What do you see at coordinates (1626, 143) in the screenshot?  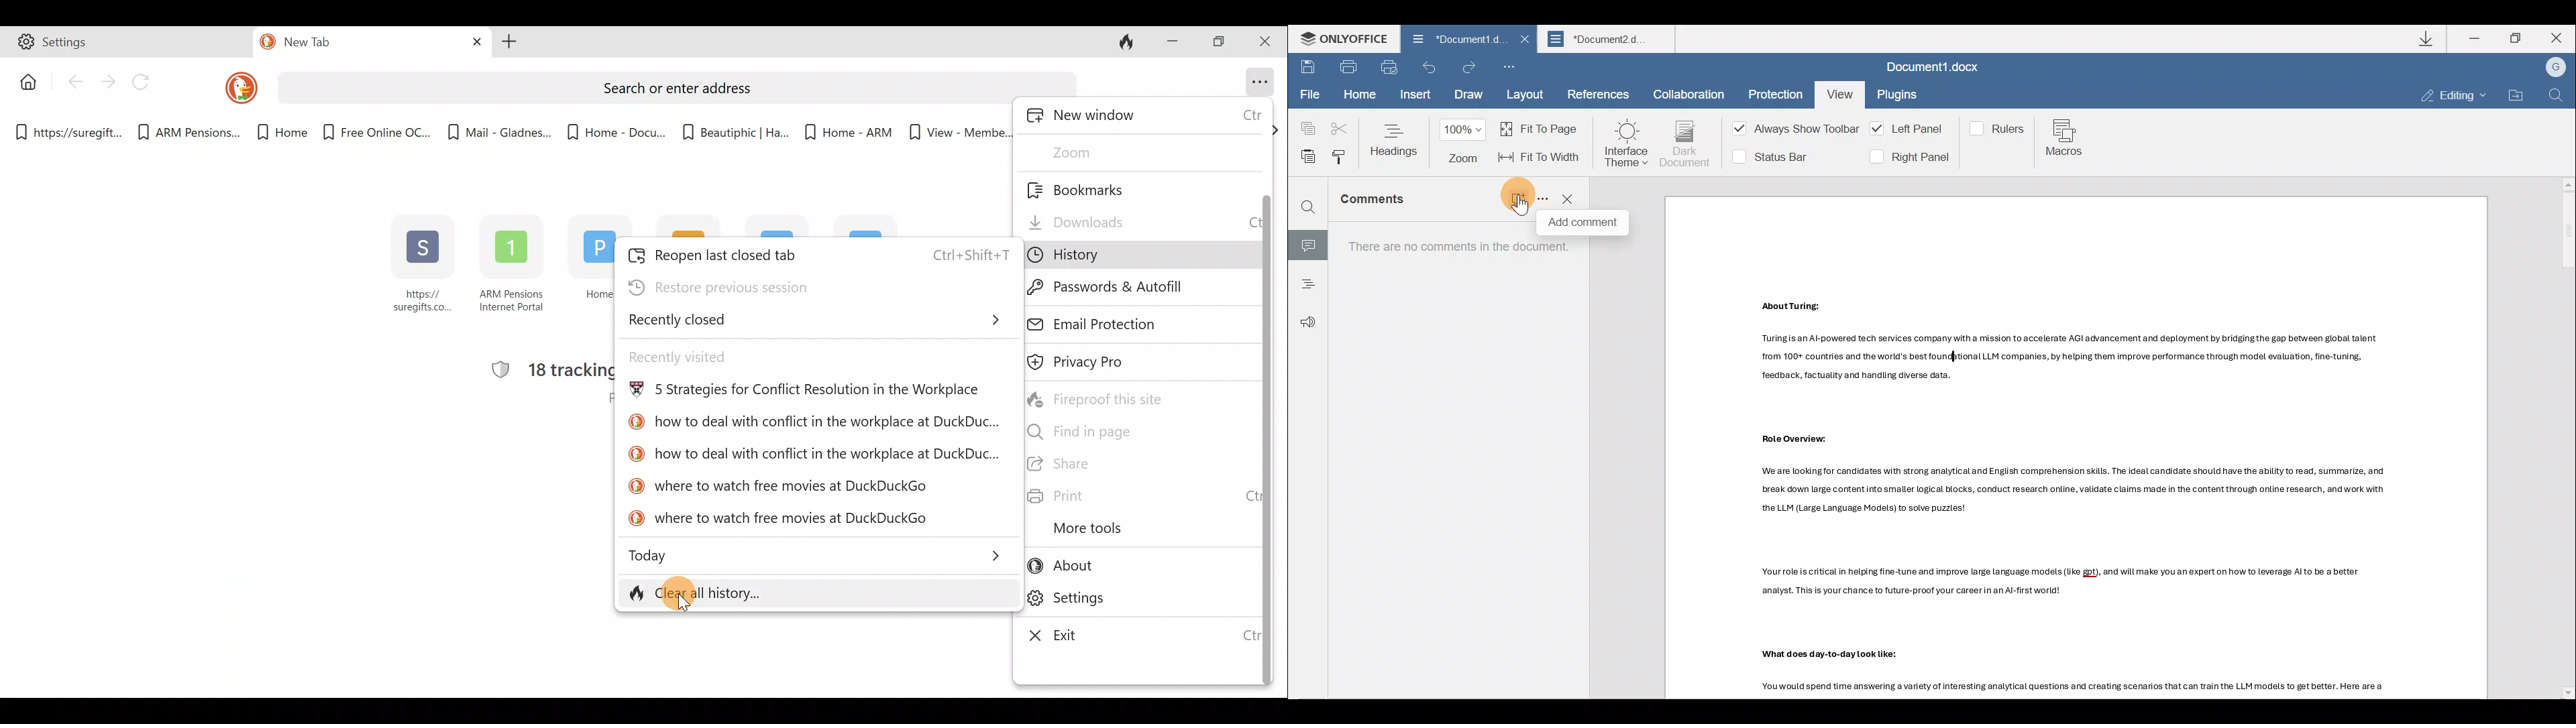 I see `Interface theme` at bounding box center [1626, 143].